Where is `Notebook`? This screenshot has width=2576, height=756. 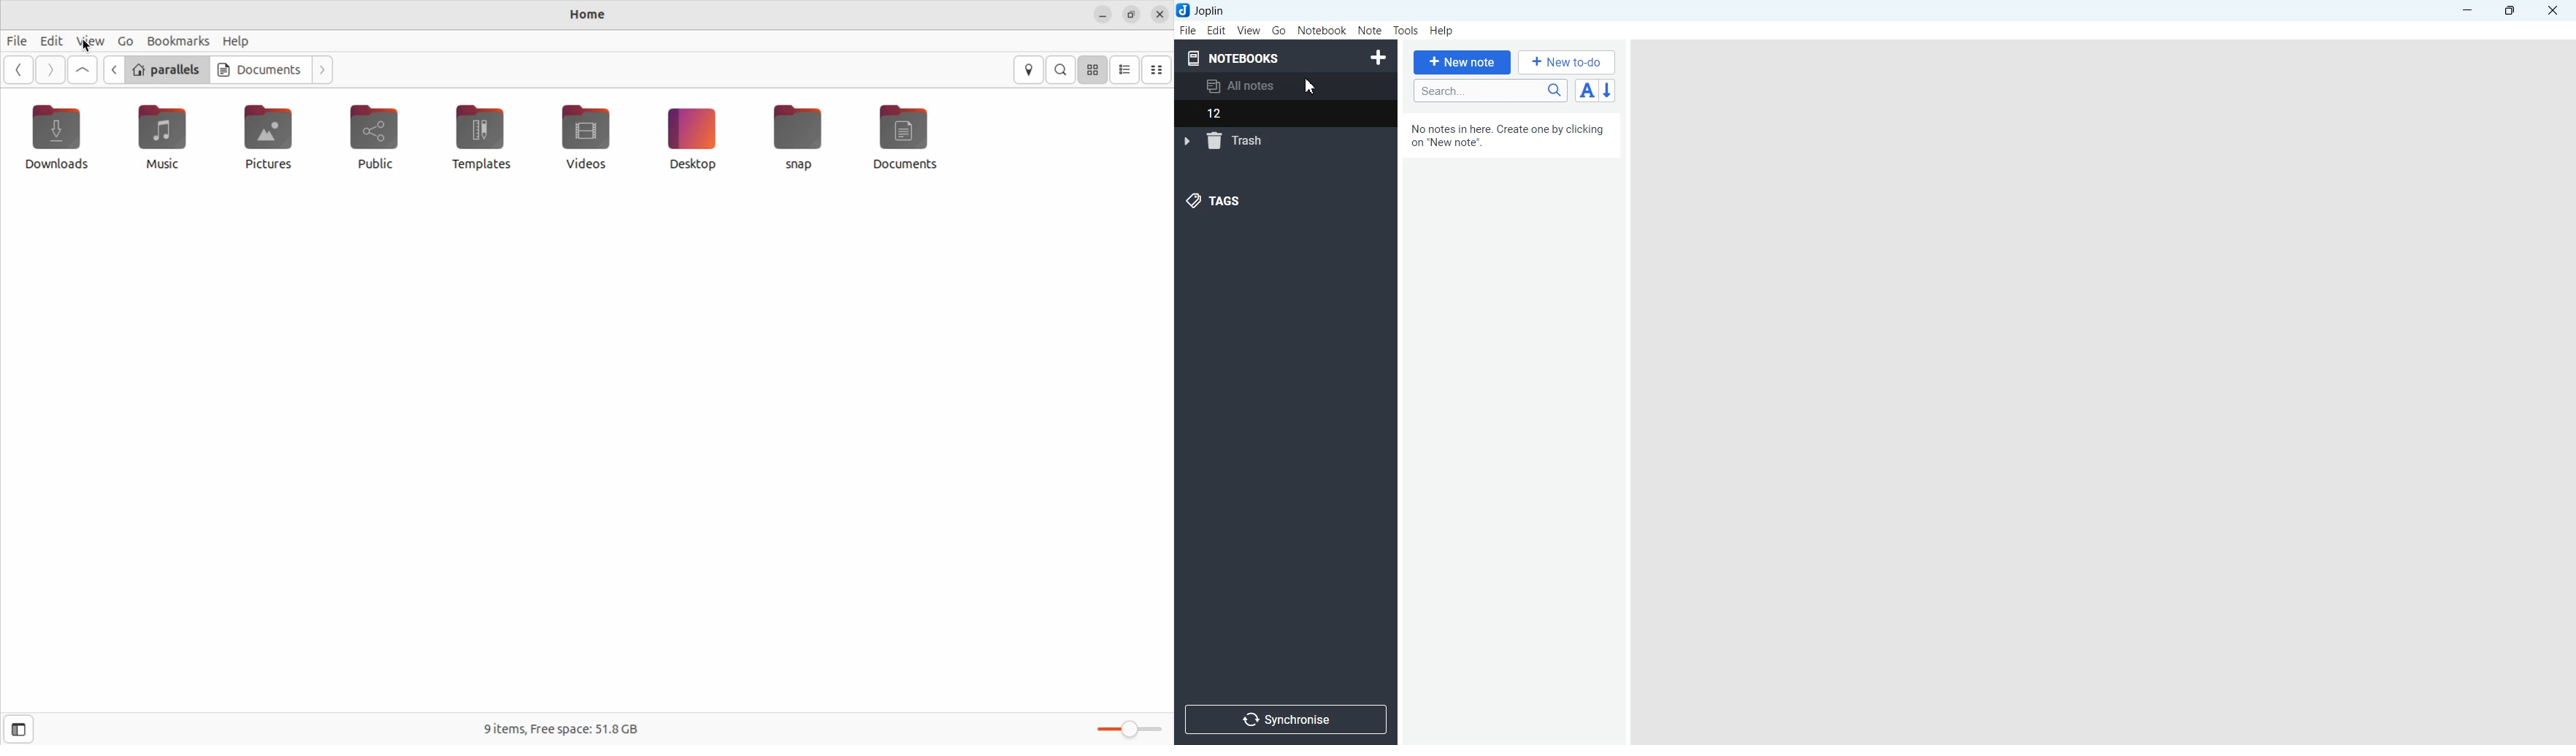
Notebook is located at coordinates (1322, 31).